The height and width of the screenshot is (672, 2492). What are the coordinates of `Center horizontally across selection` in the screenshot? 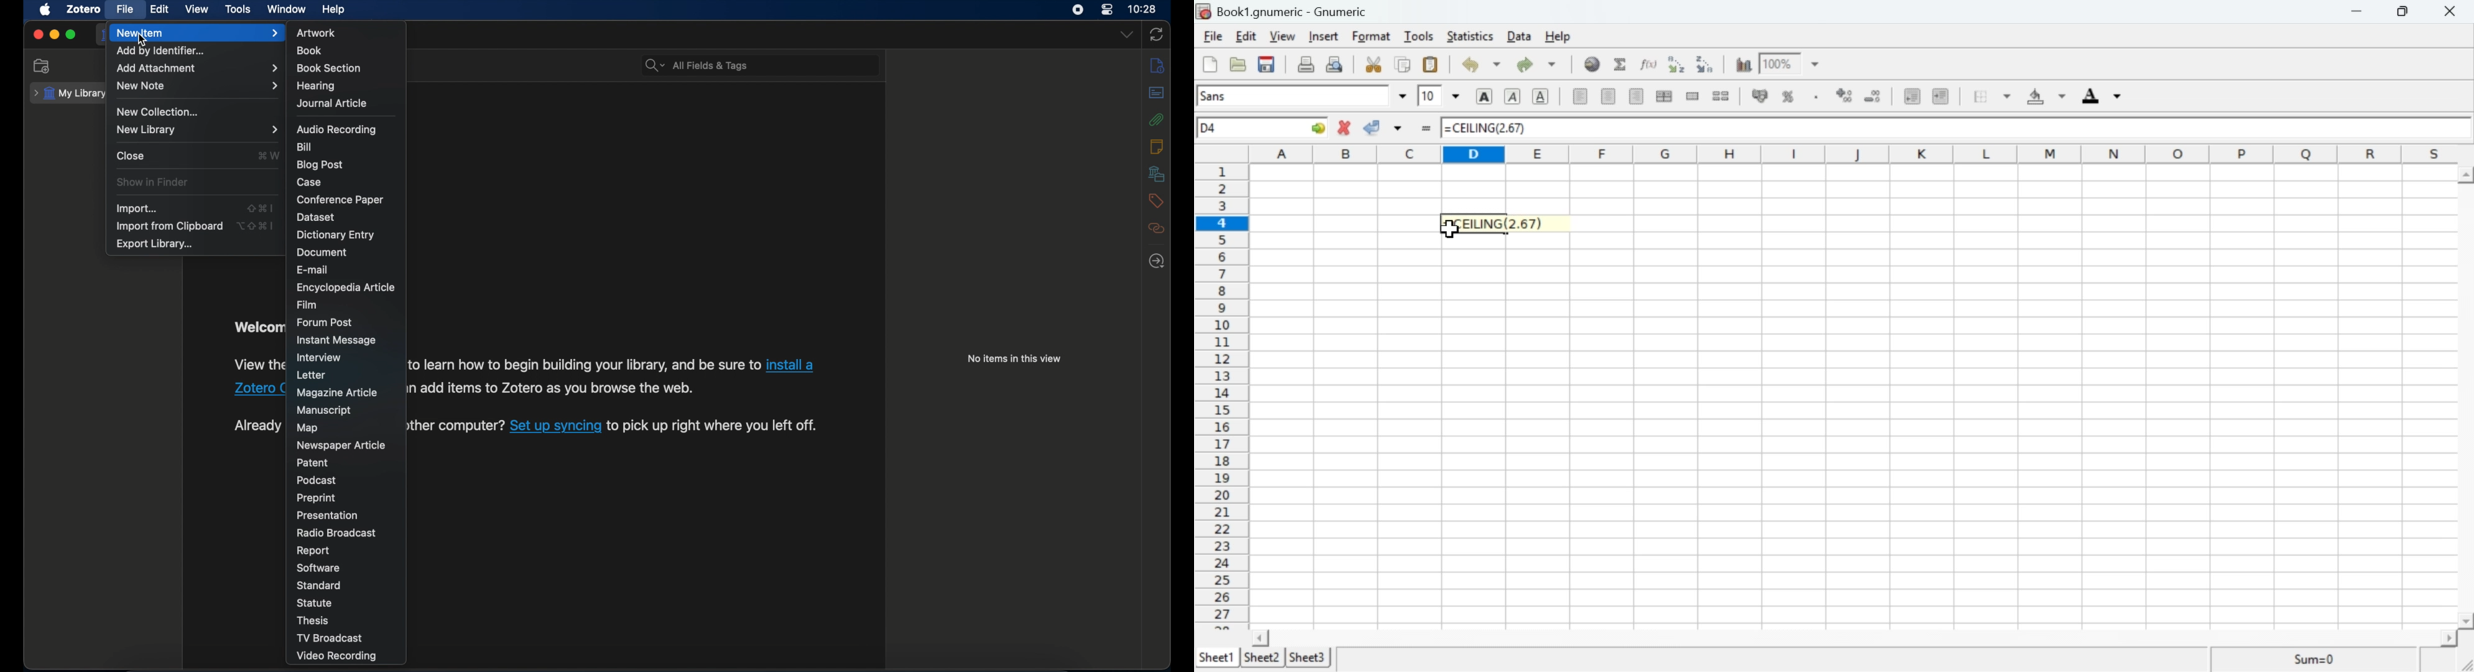 It's located at (1665, 96).